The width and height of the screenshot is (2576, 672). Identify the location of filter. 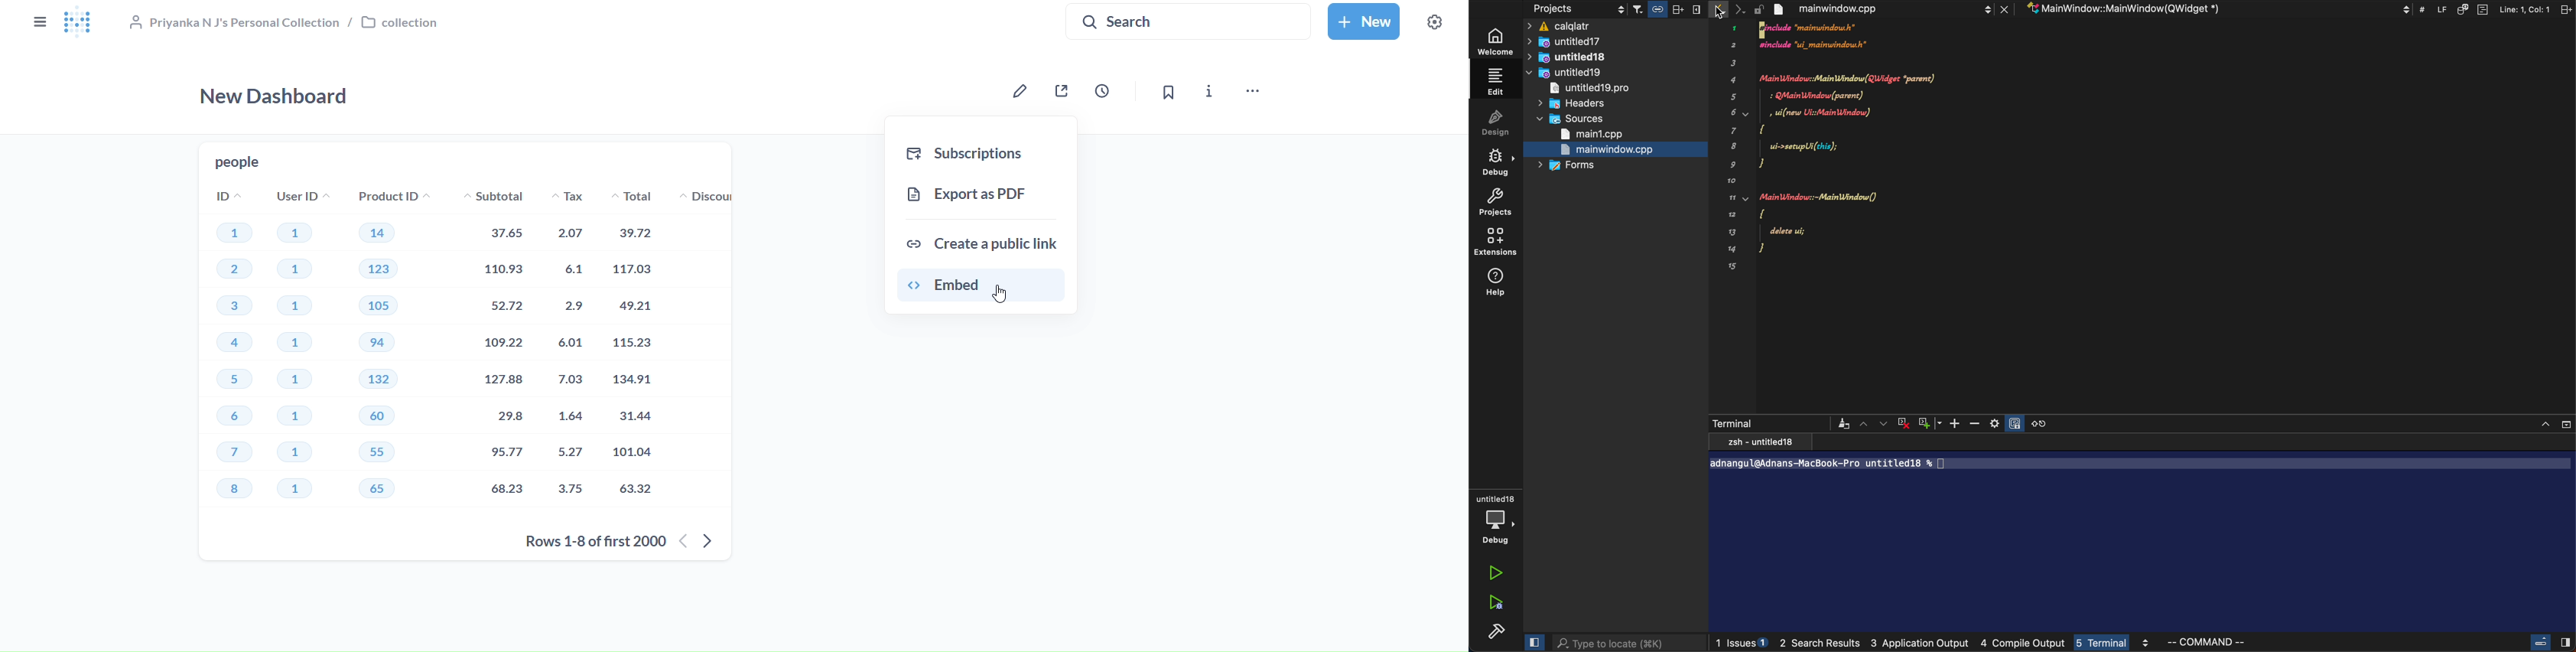
(1842, 424).